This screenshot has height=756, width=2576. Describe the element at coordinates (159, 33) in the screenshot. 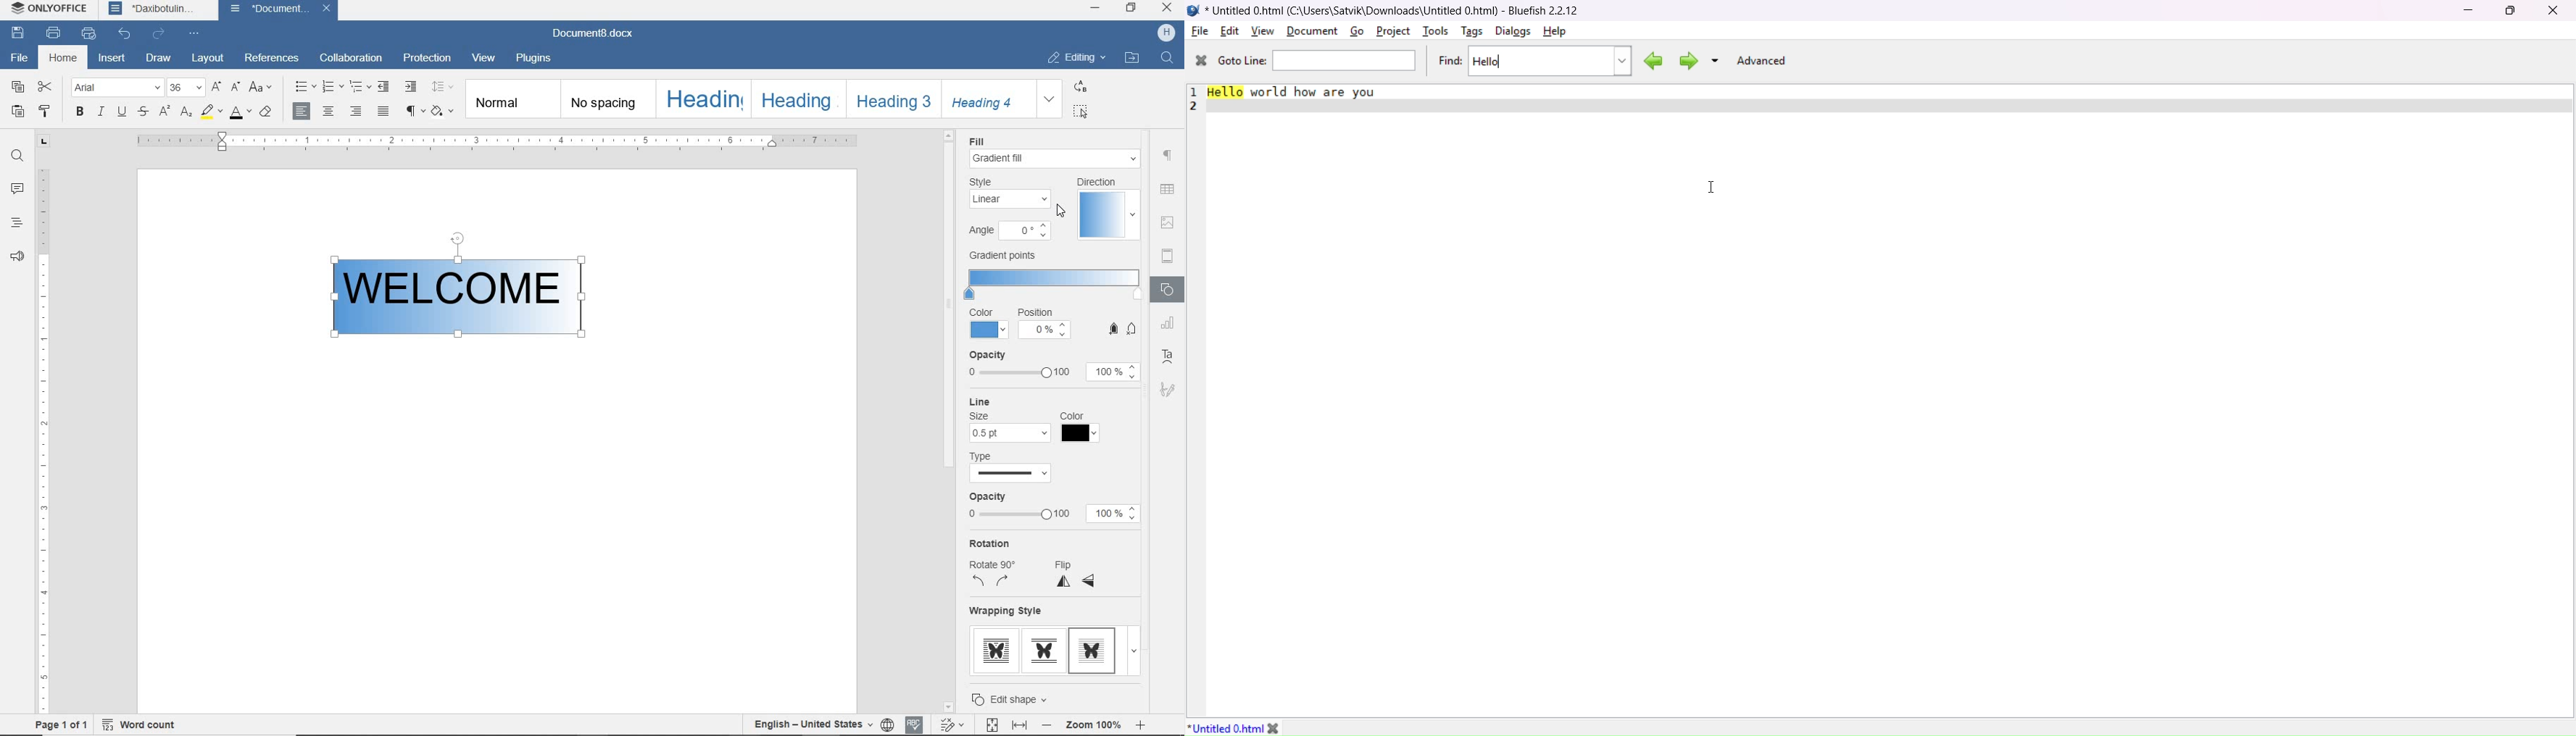

I see `REDO` at that location.